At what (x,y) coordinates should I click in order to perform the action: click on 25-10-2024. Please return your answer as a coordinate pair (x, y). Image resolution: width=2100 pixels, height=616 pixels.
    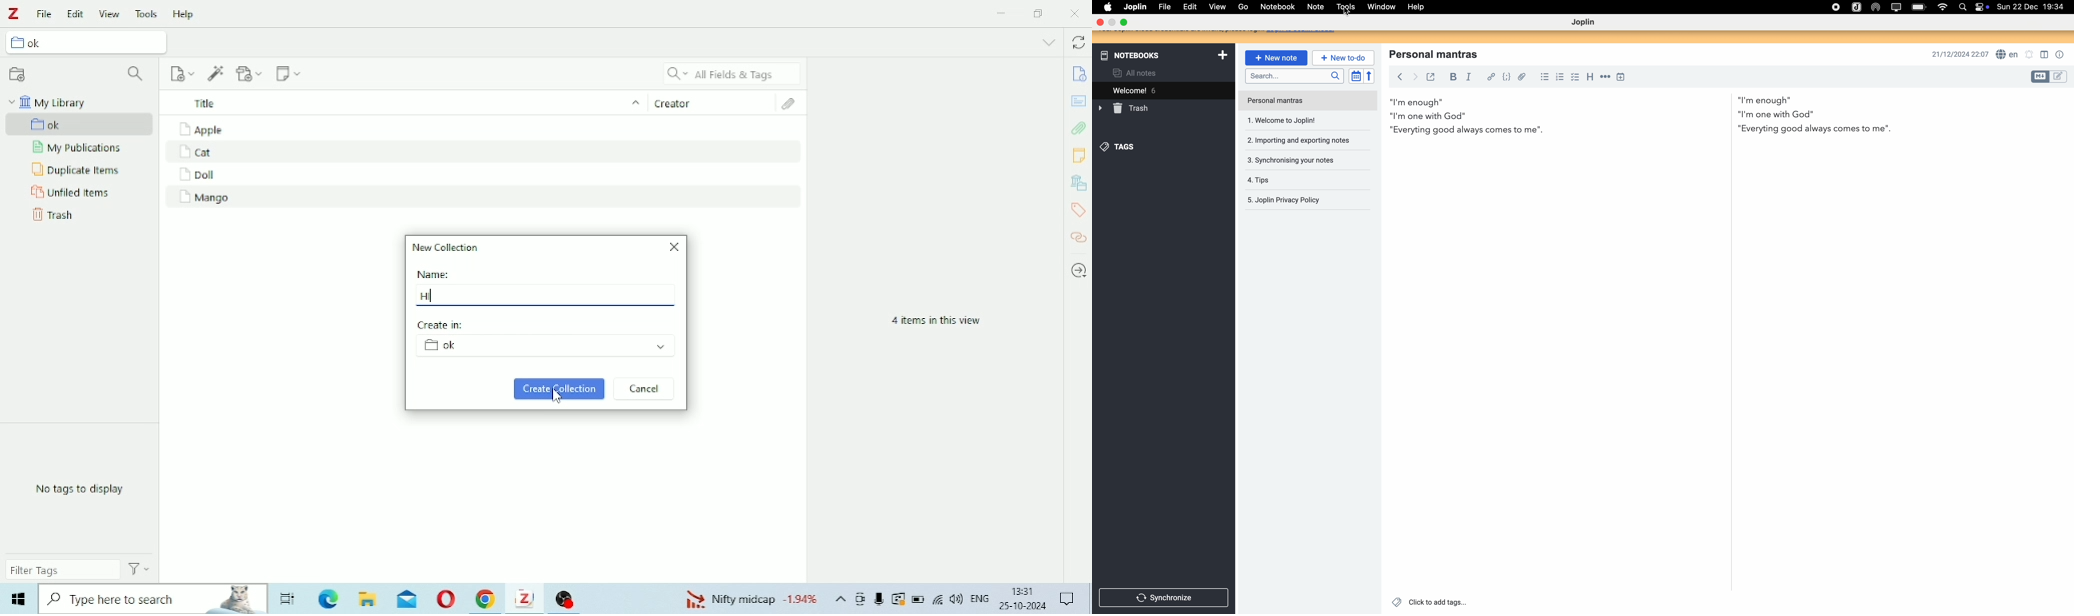
    Looking at the image, I should click on (1023, 606).